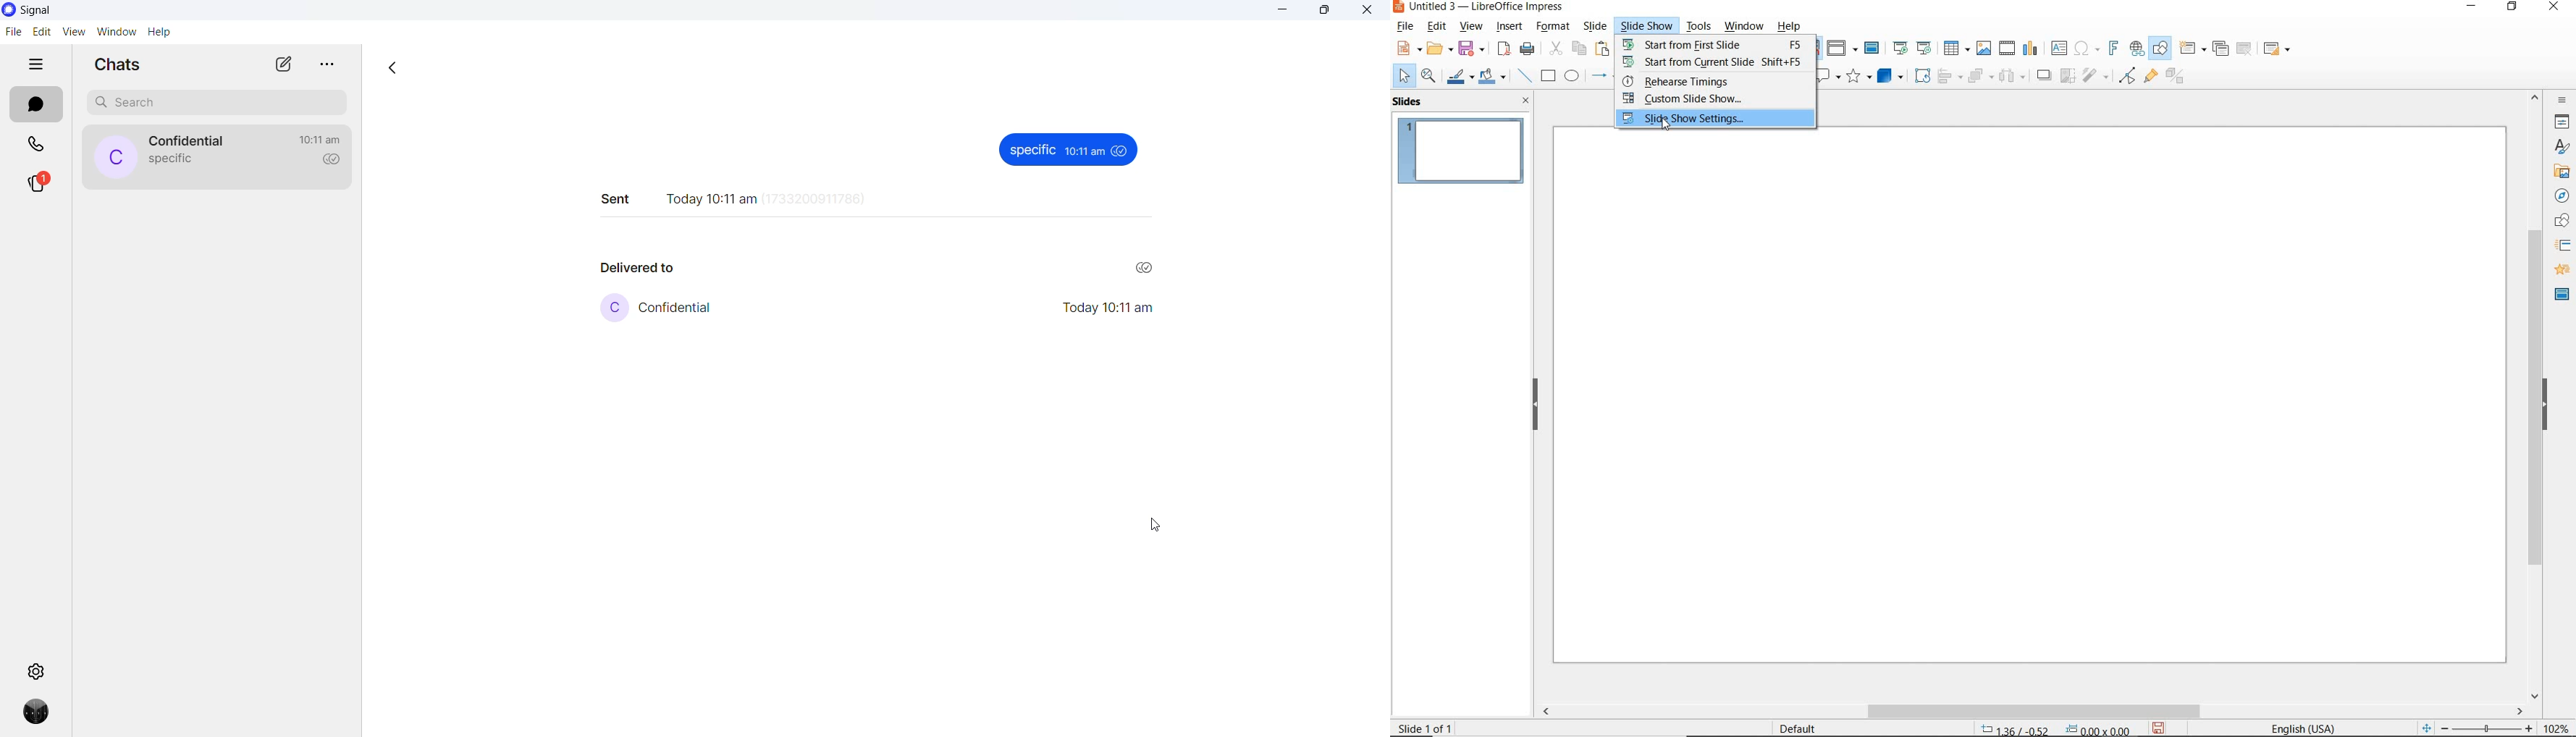 Image resolution: width=2576 pixels, height=756 pixels. Describe the element at coordinates (1439, 48) in the screenshot. I see `OPEN` at that location.